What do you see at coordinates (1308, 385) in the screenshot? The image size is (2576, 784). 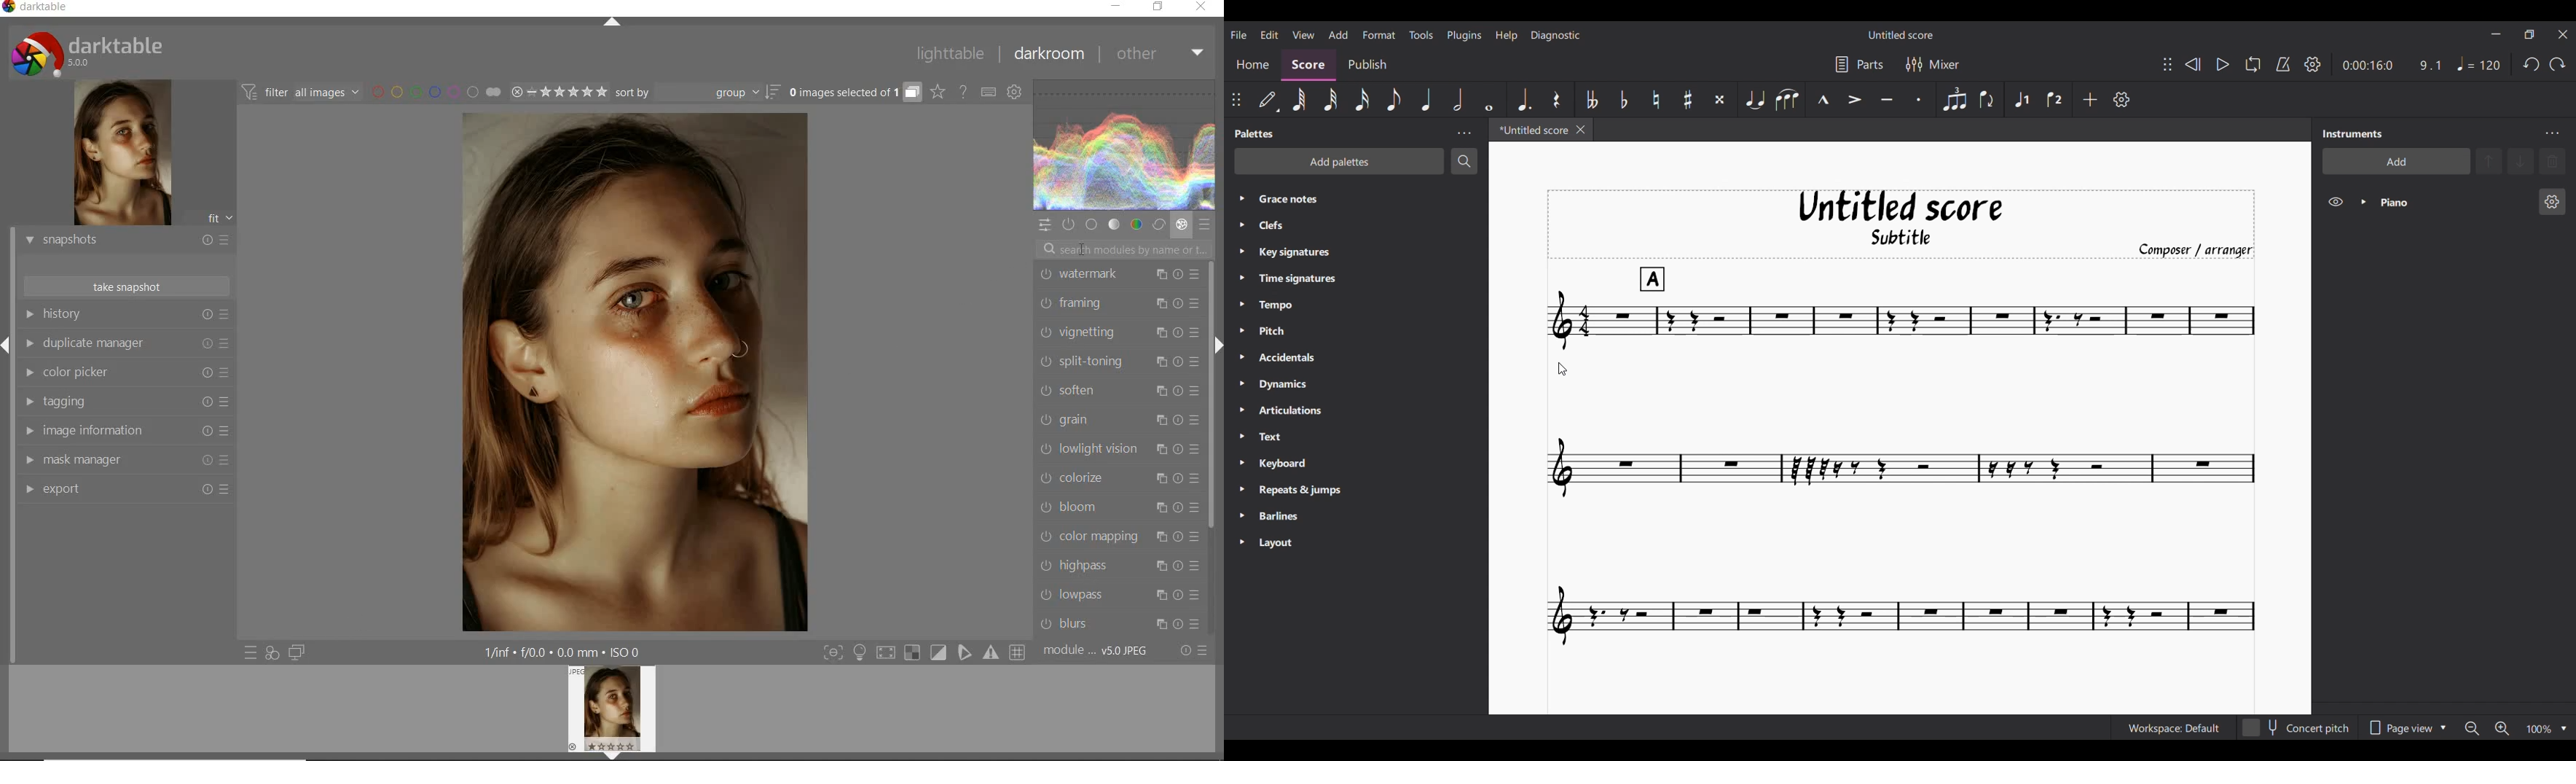 I see `Dynamics` at bounding box center [1308, 385].